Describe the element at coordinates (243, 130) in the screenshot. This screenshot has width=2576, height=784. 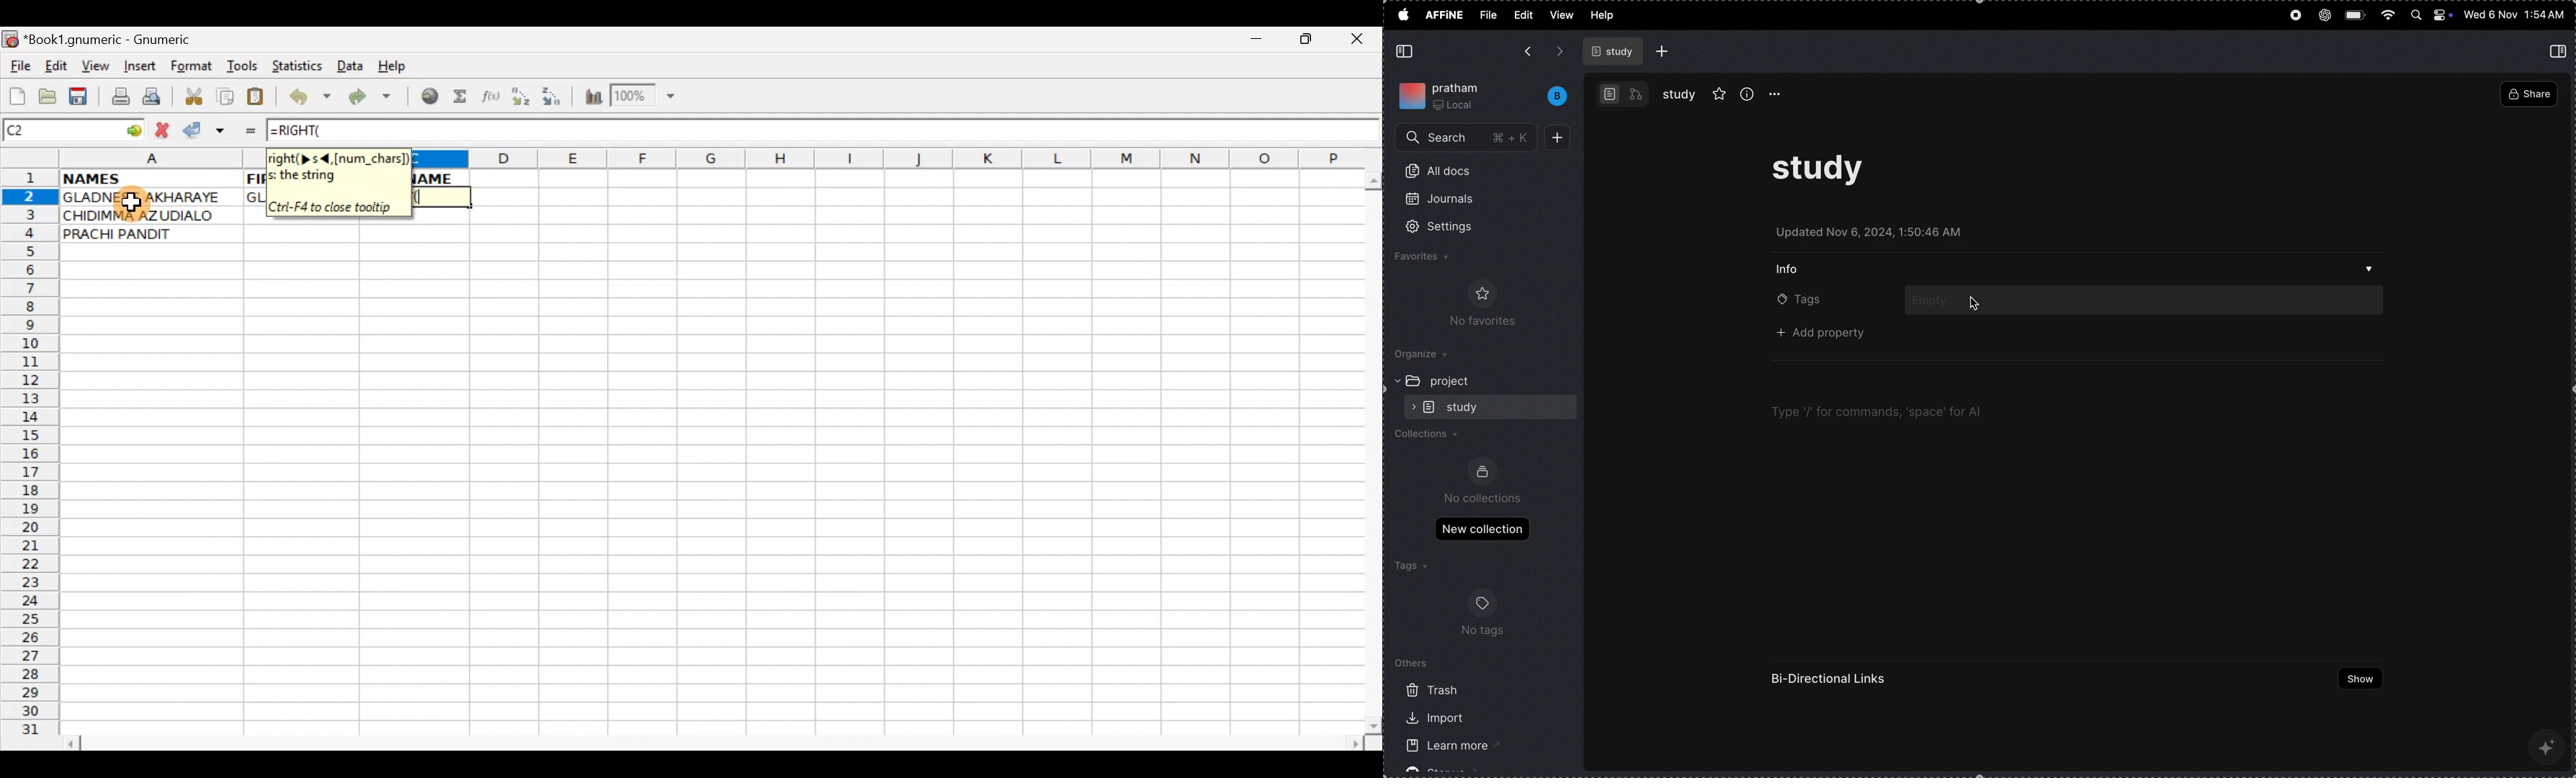
I see `Enter formula` at that location.